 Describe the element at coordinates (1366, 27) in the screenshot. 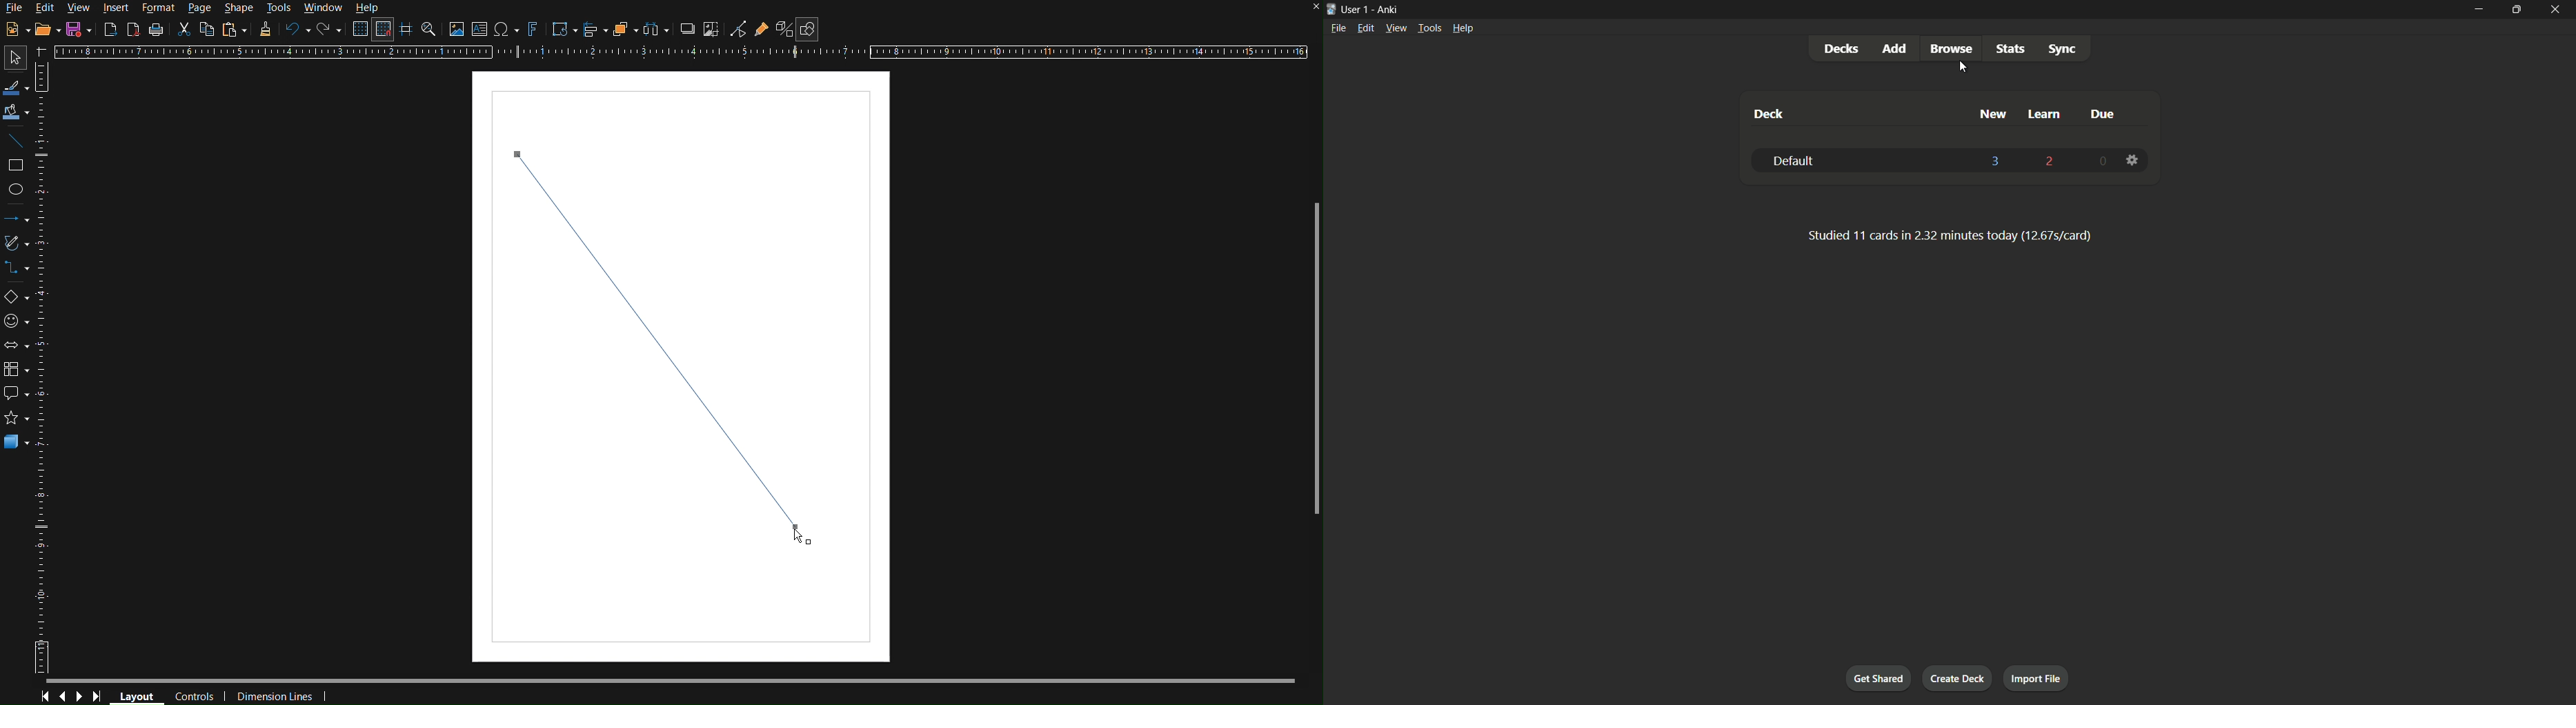

I see `edit menu` at that location.